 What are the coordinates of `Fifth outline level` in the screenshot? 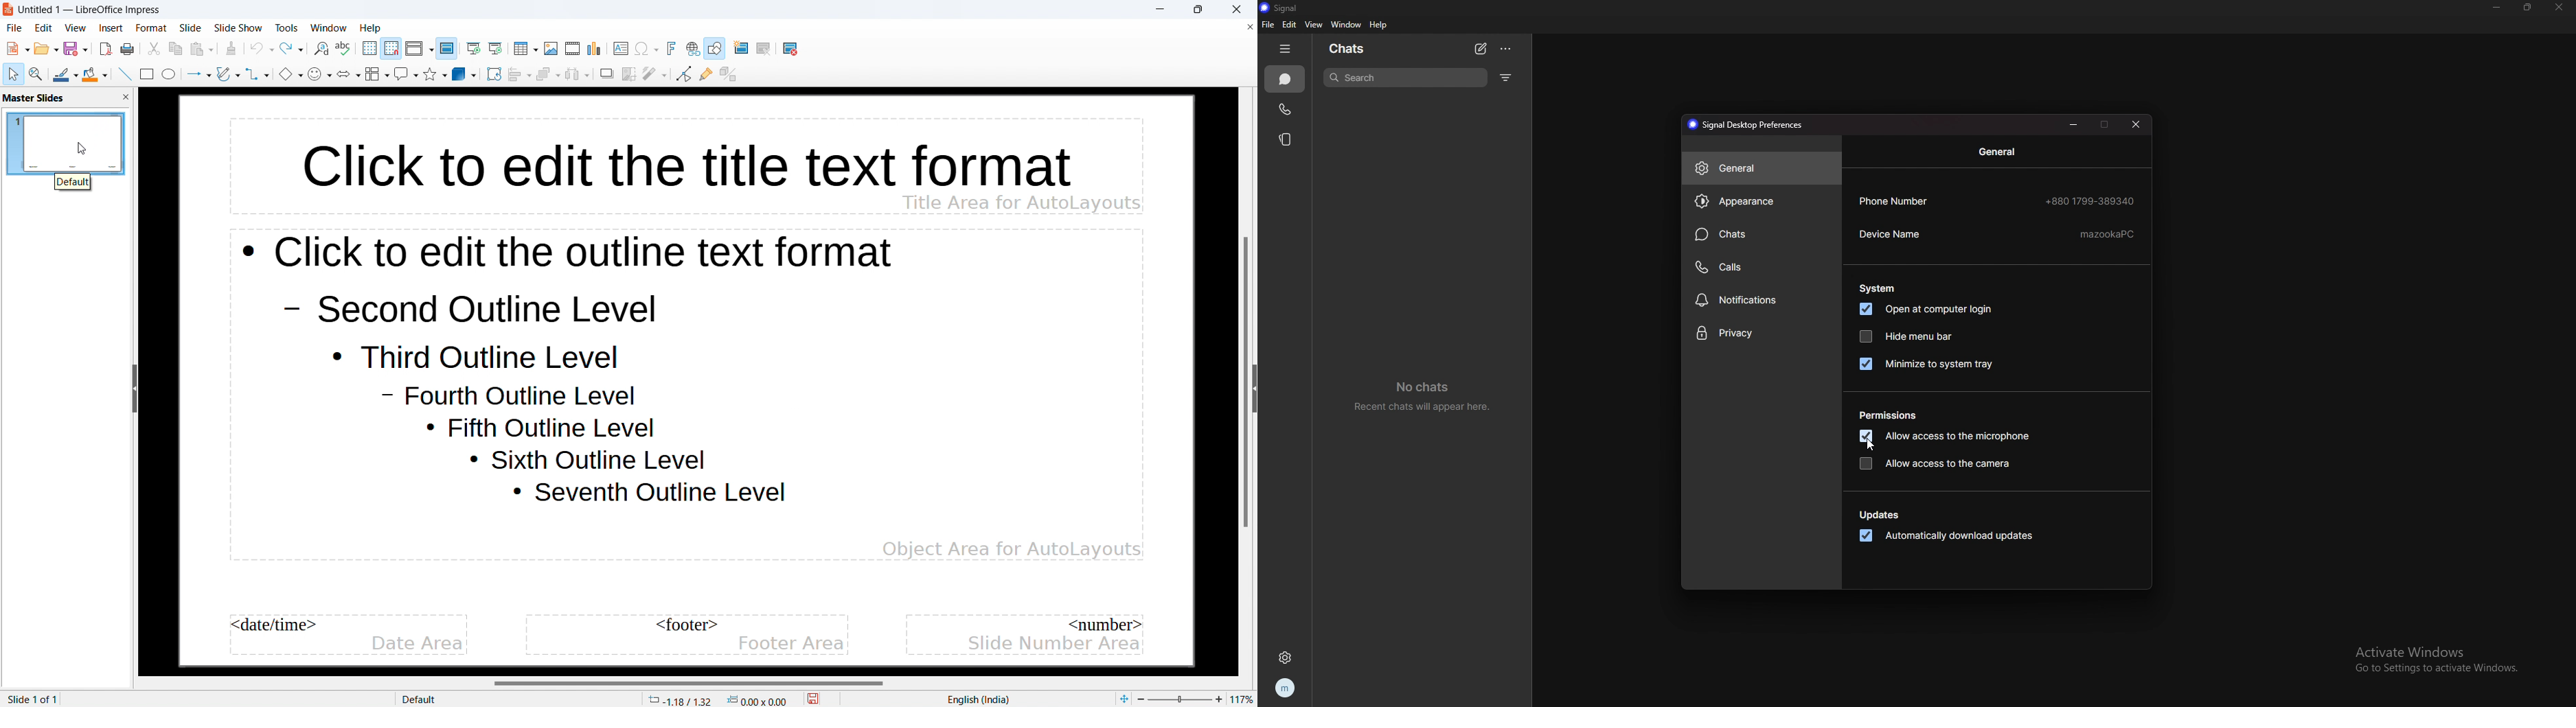 It's located at (545, 428).